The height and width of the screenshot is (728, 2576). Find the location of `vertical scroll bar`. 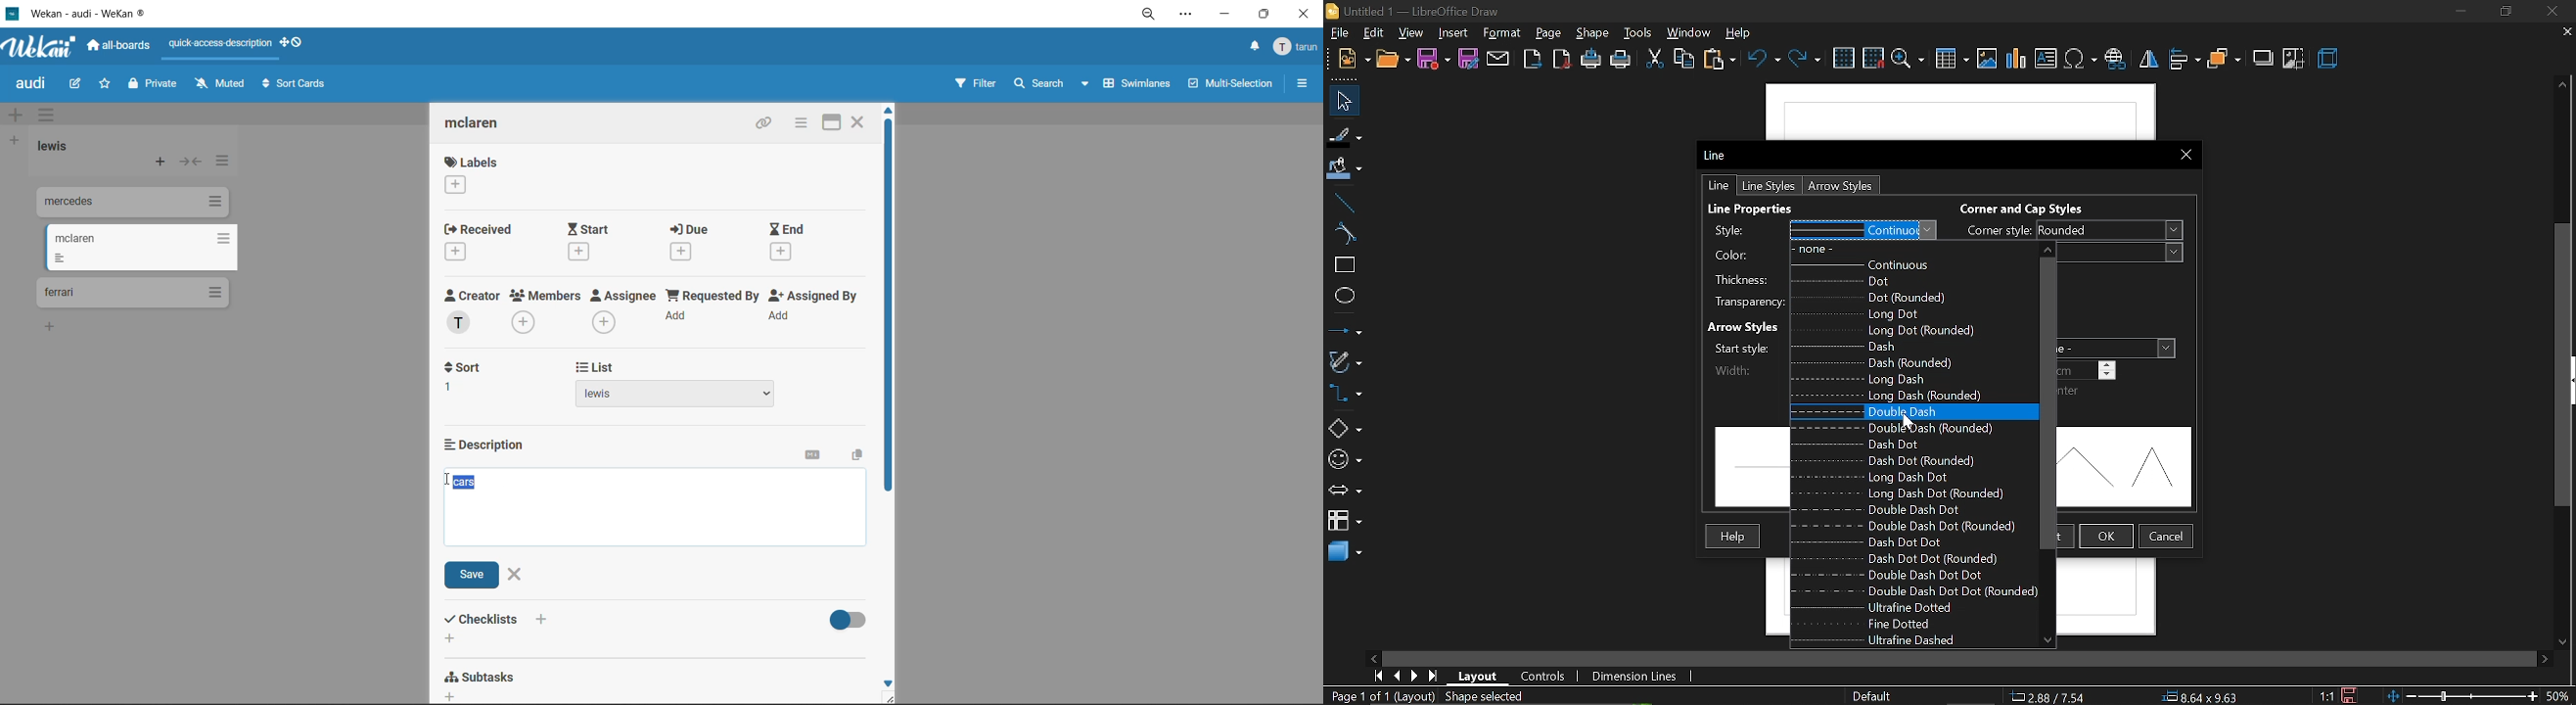

vertical scroll bar is located at coordinates (889, 309).